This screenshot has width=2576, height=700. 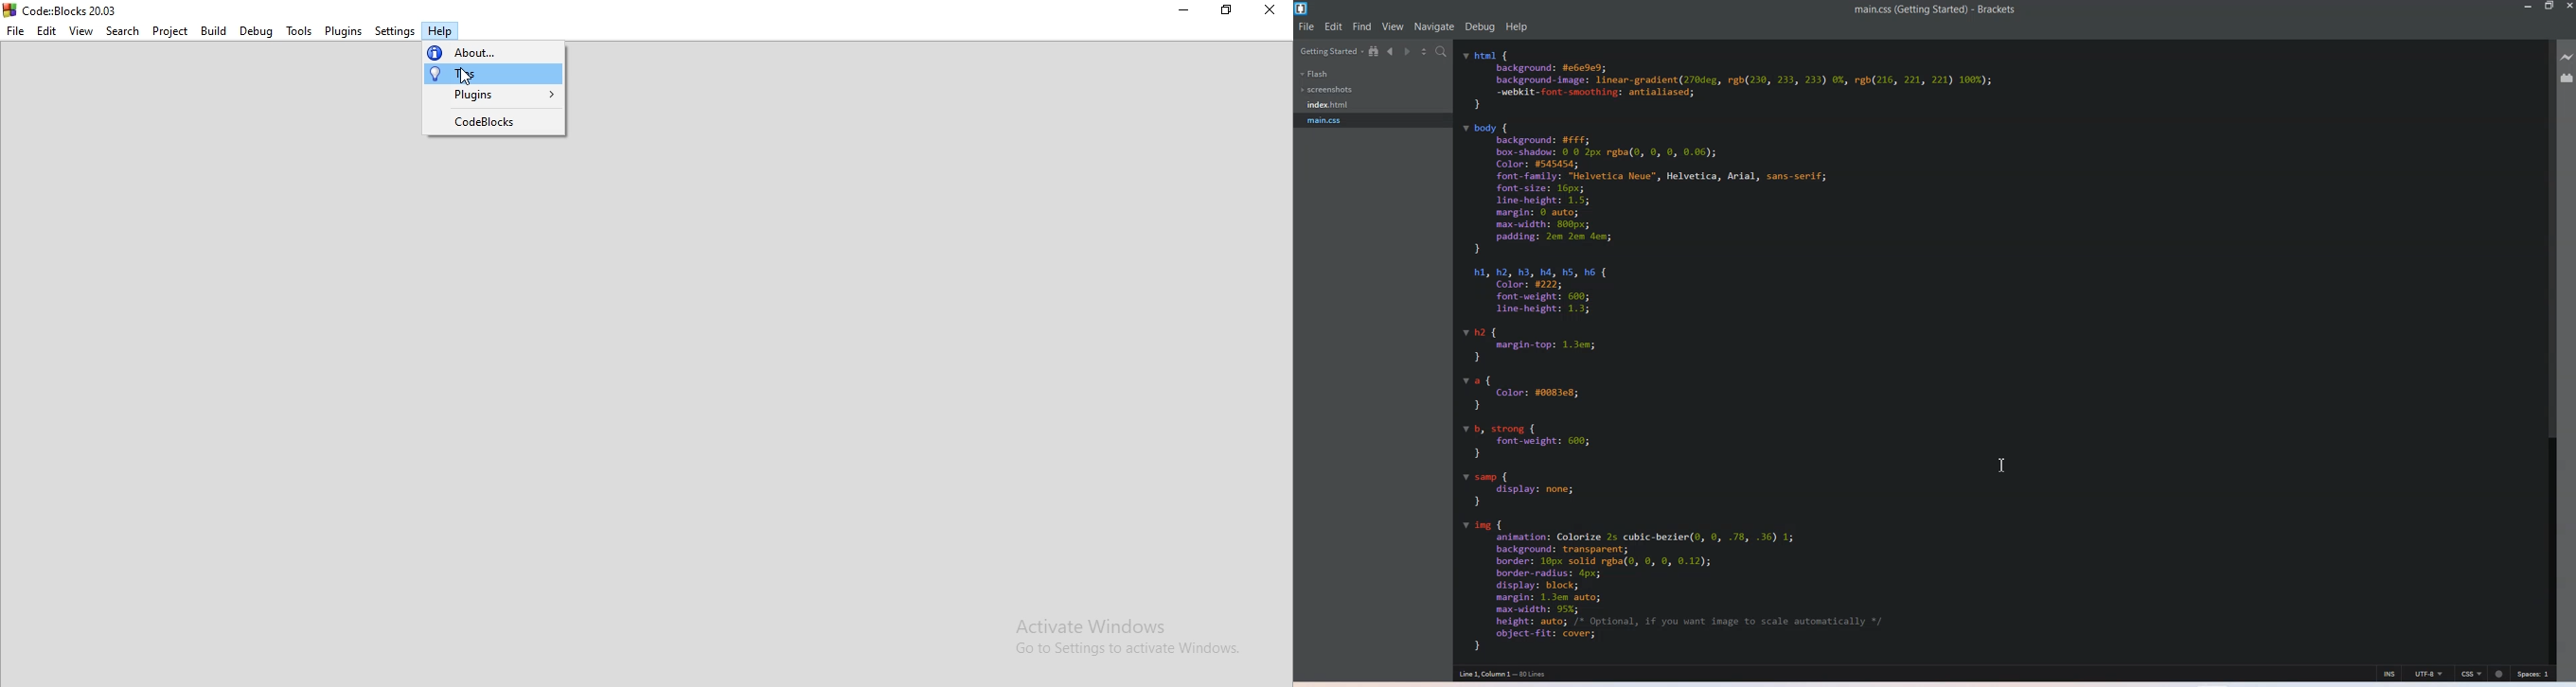 I want to click on plugins, so click(x=493, y=97).